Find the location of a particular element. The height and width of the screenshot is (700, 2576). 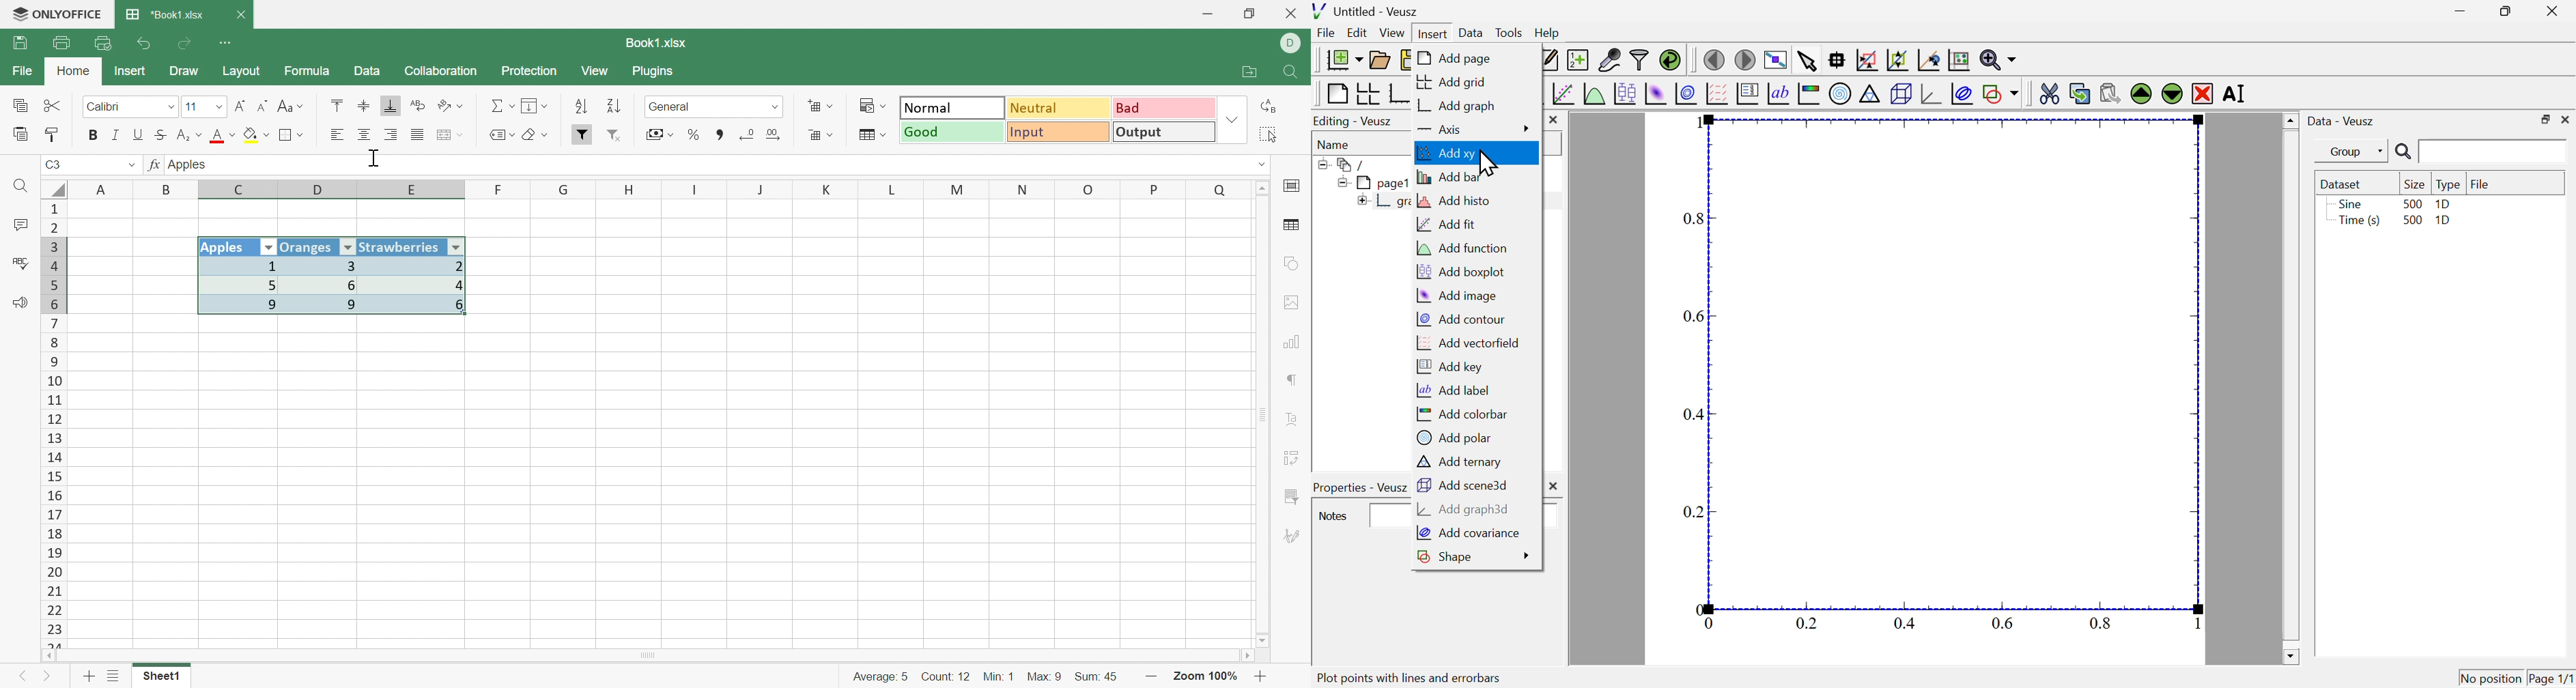

Remove filter is located at coordinates (620, 137).